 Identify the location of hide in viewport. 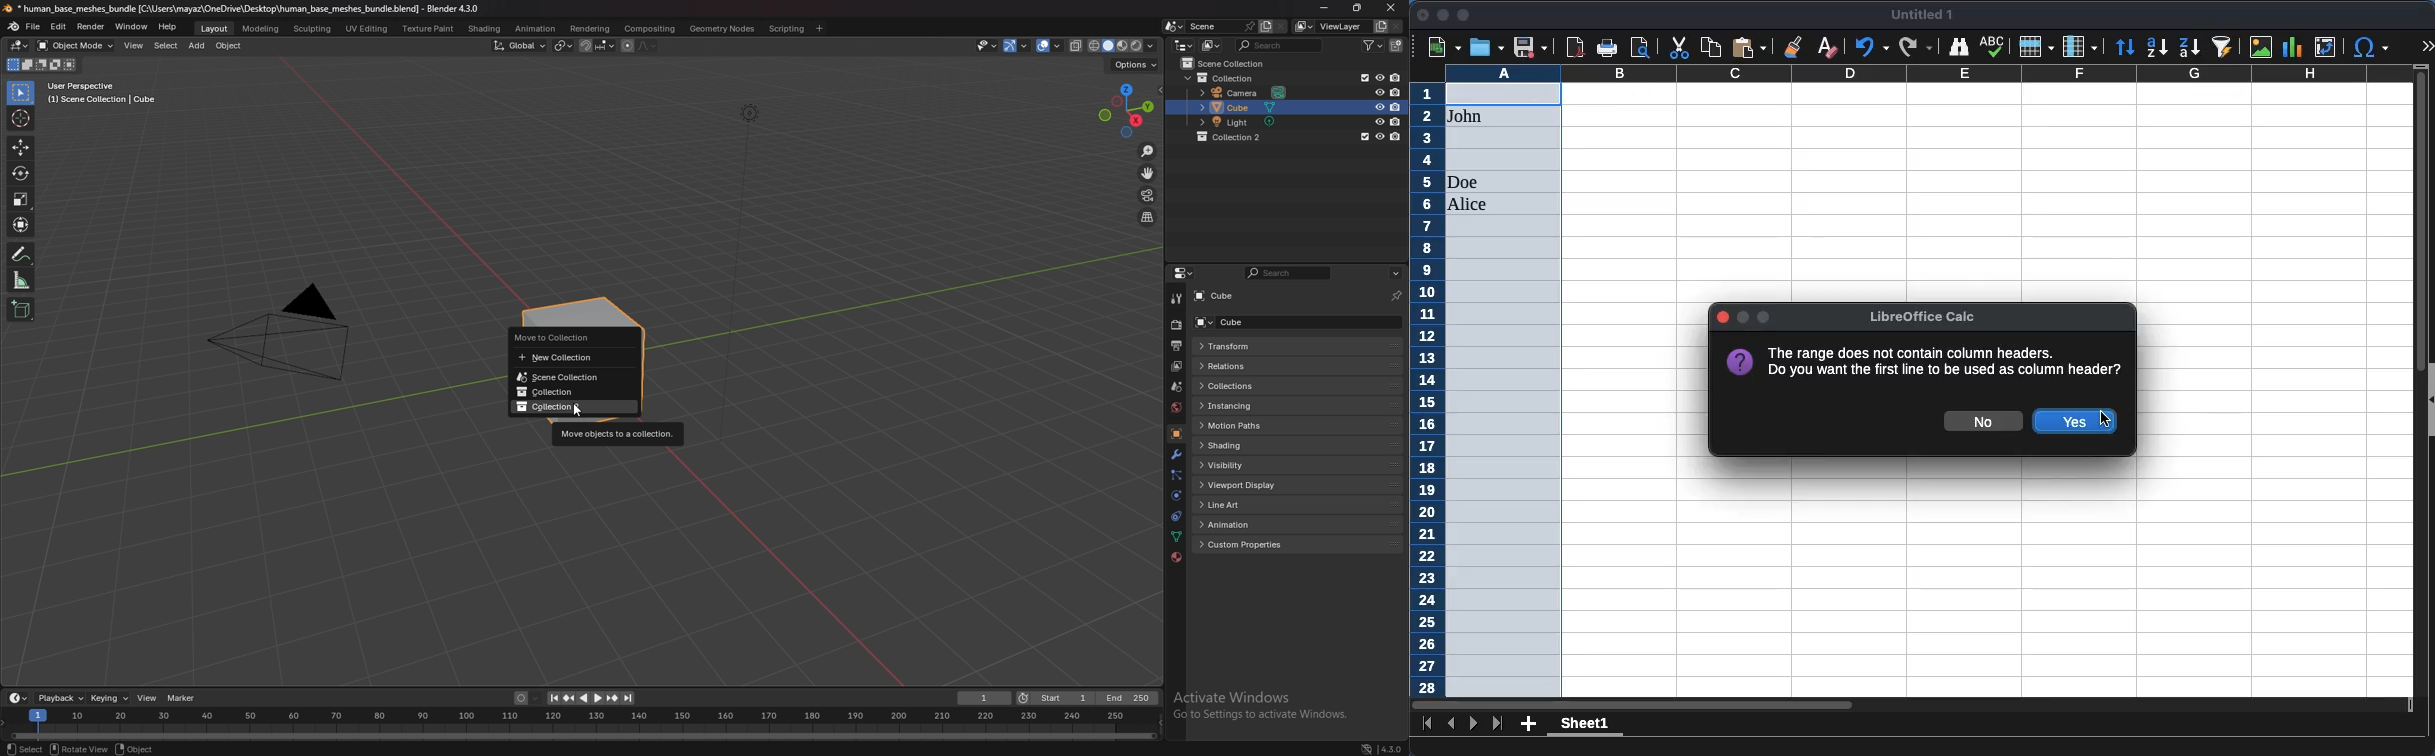
(1379, 77).